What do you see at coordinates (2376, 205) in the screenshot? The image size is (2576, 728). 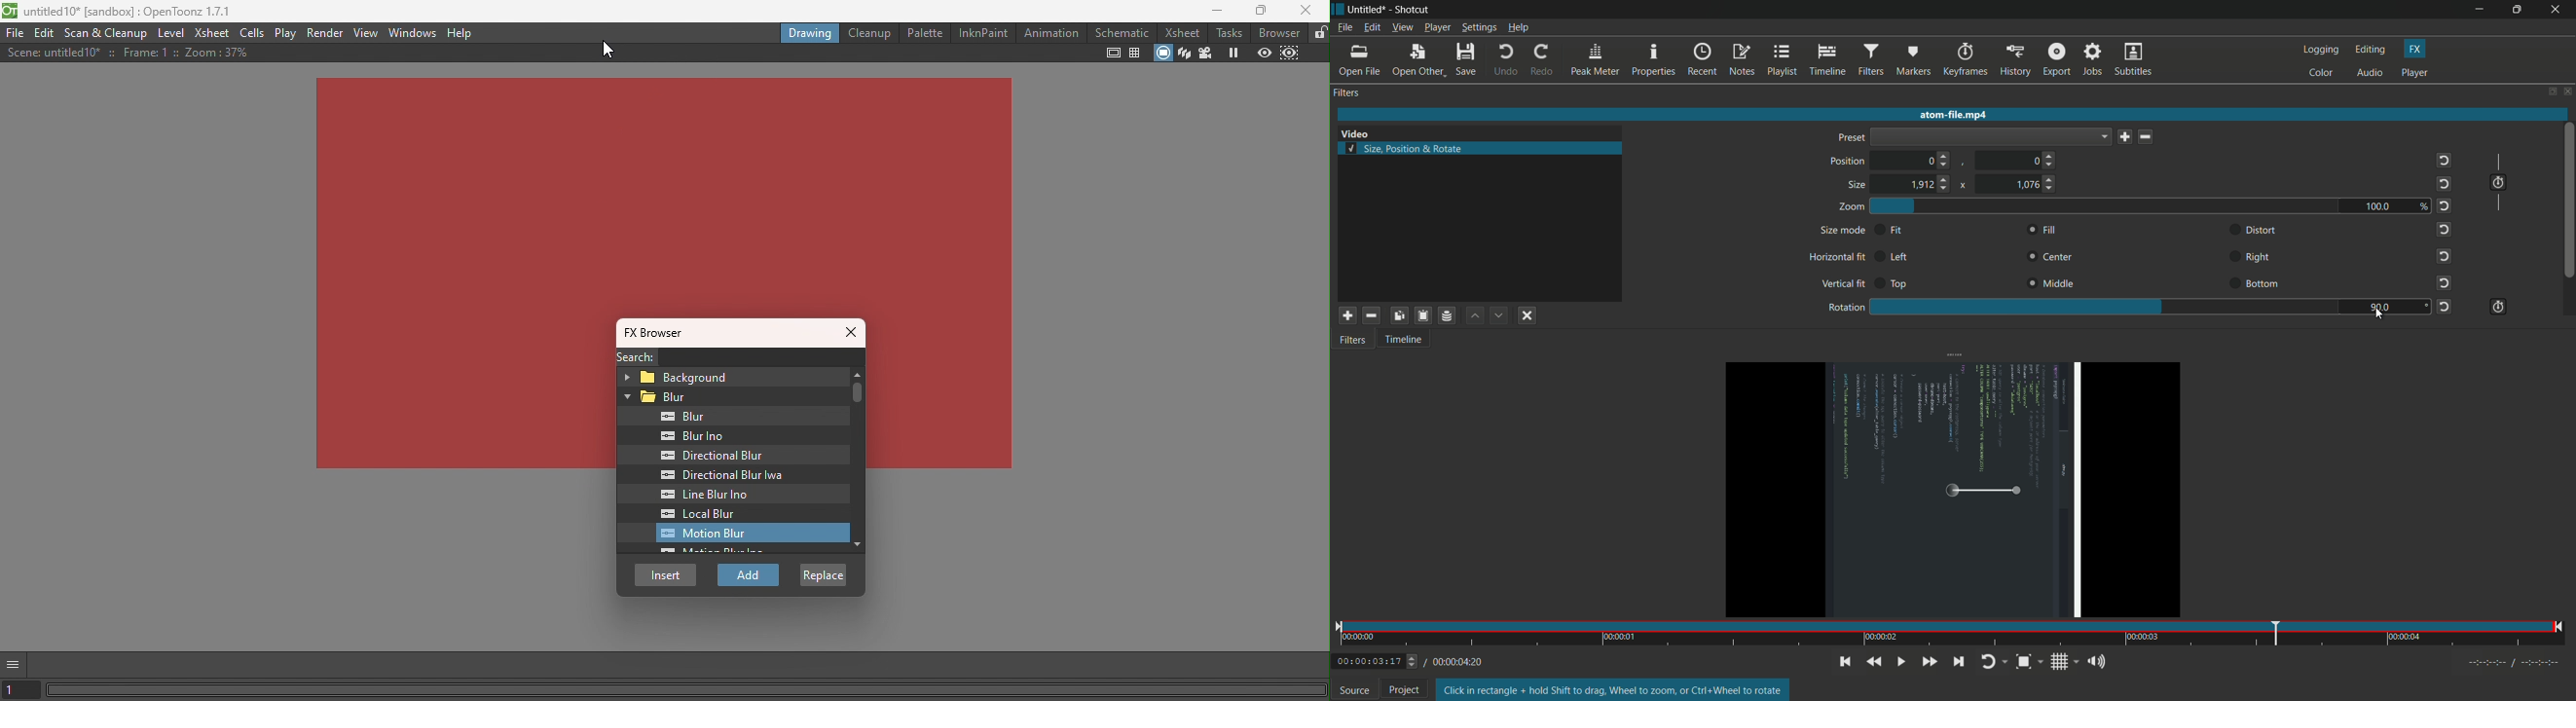 I see `100.0` at bounding box center [2376, 205].